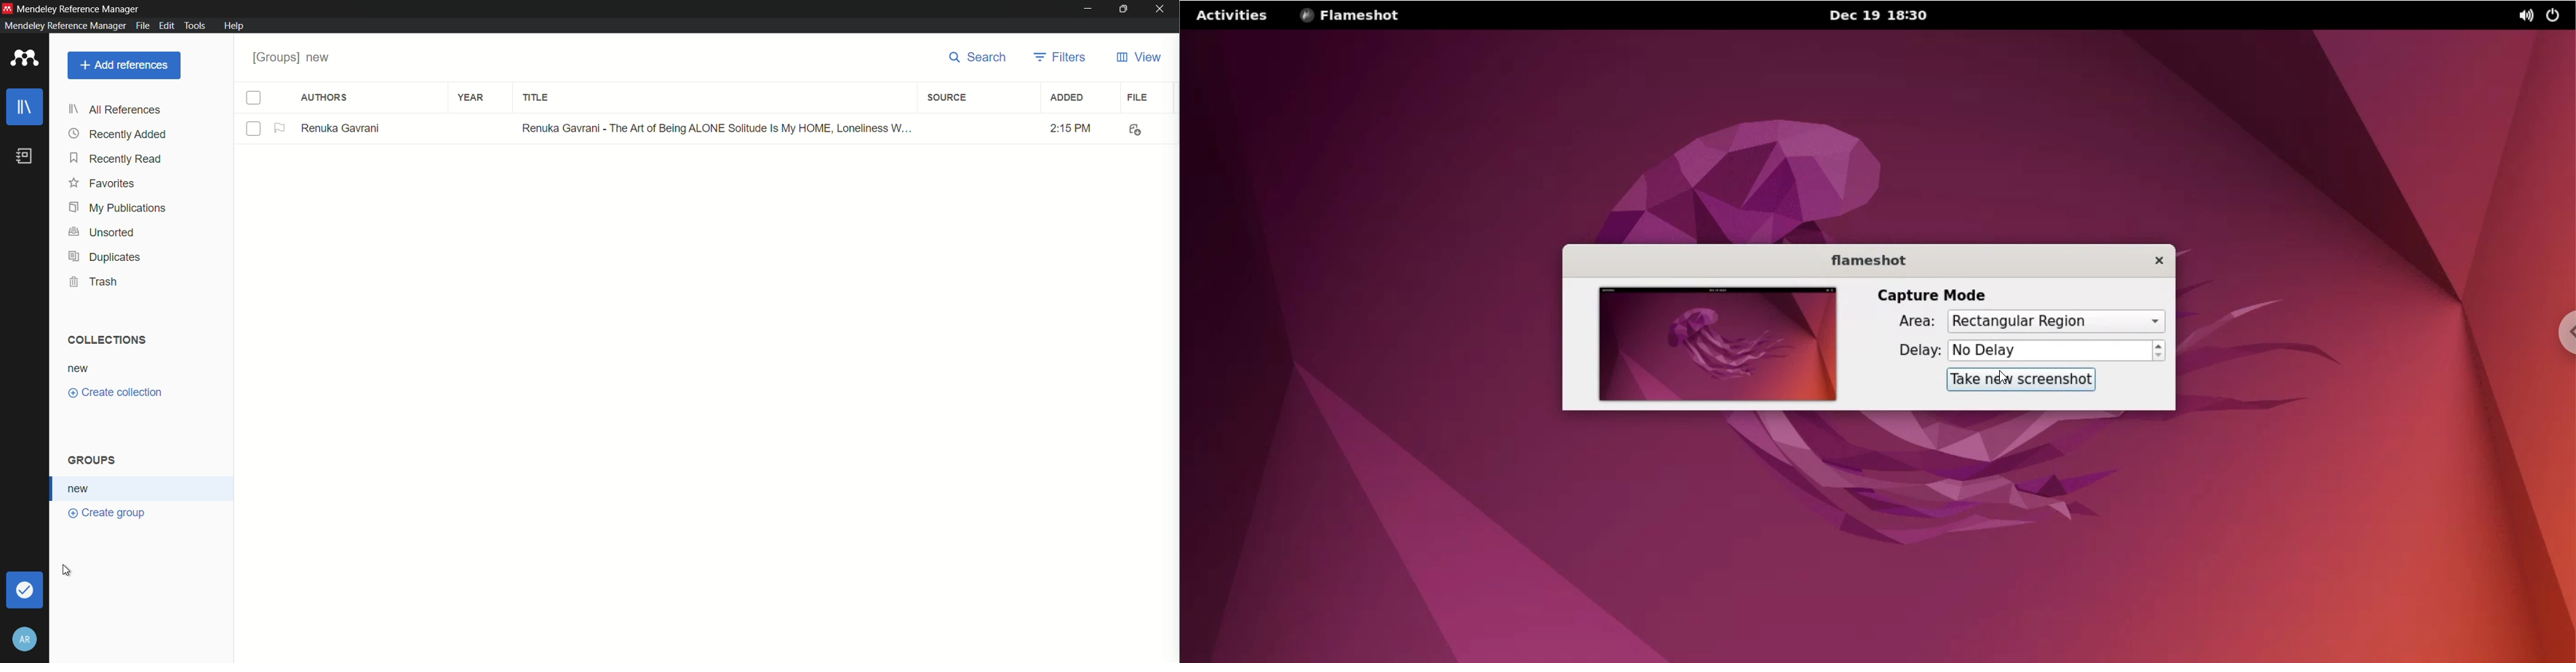 The image size is (2576, 672). I want to click on unsorted, so click(103, 232).